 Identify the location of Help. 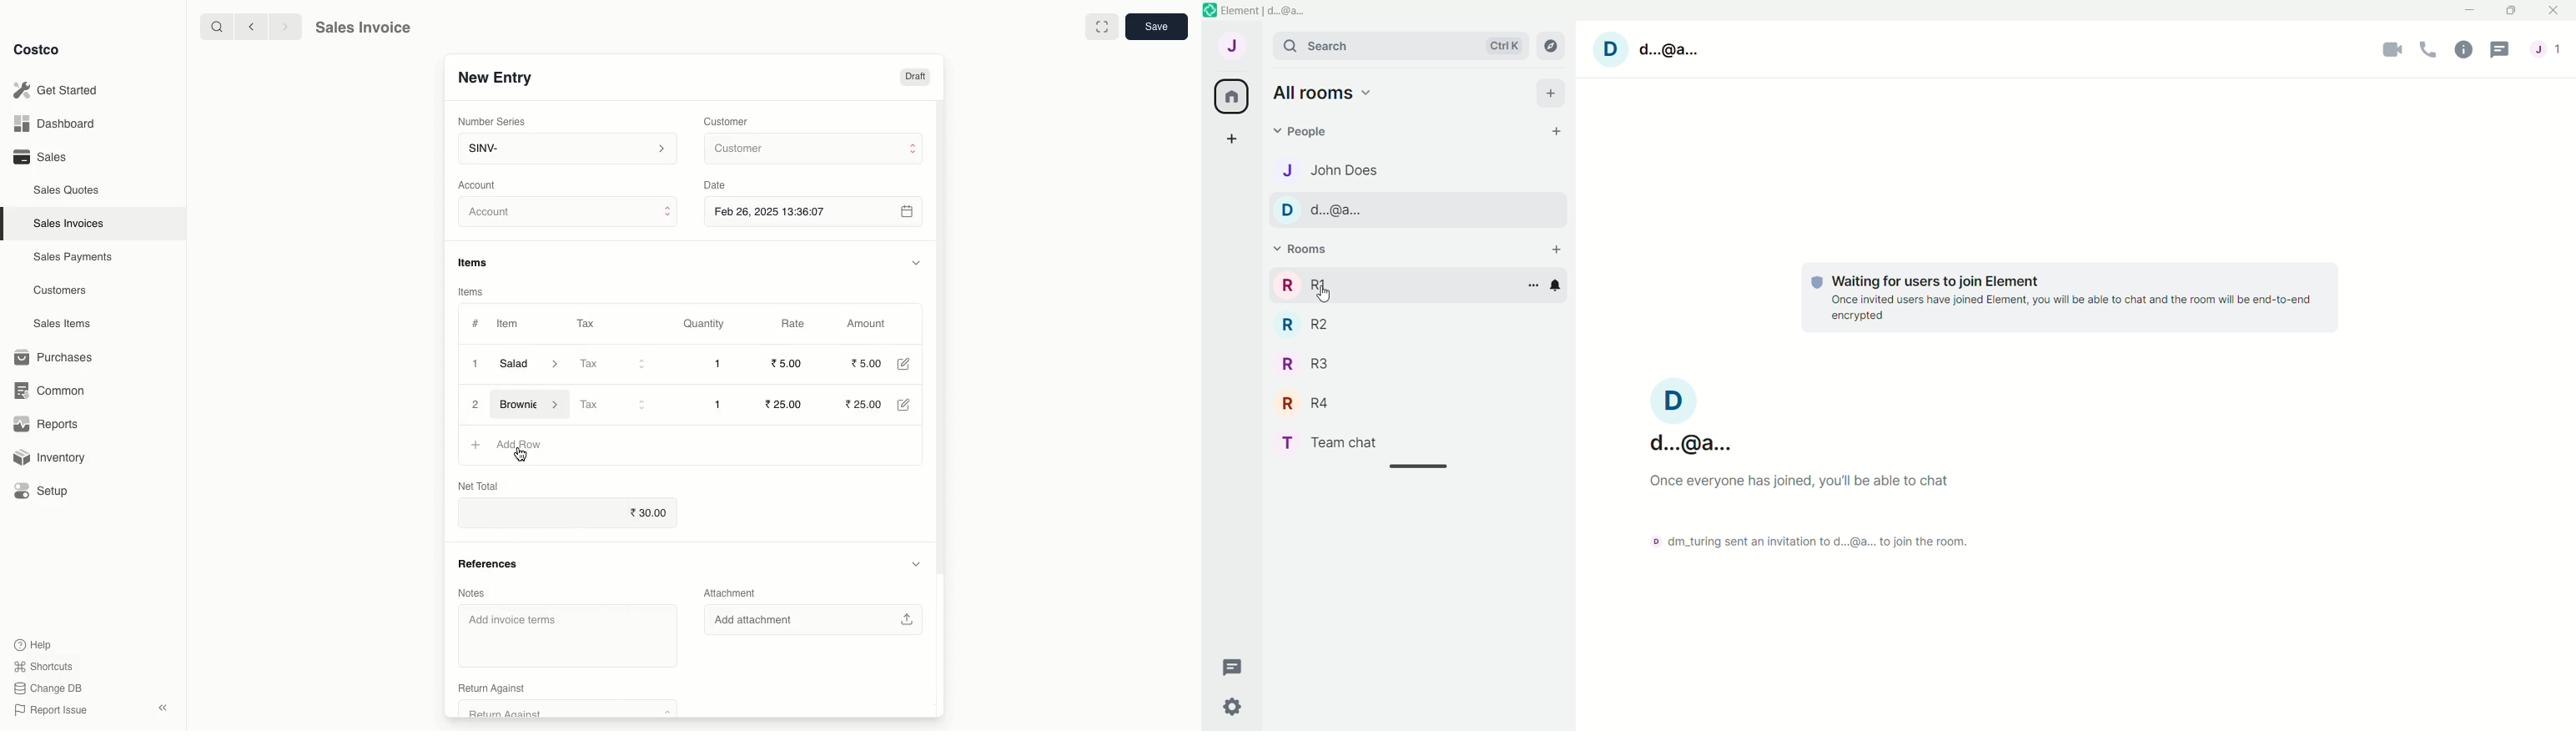
(34, 643).